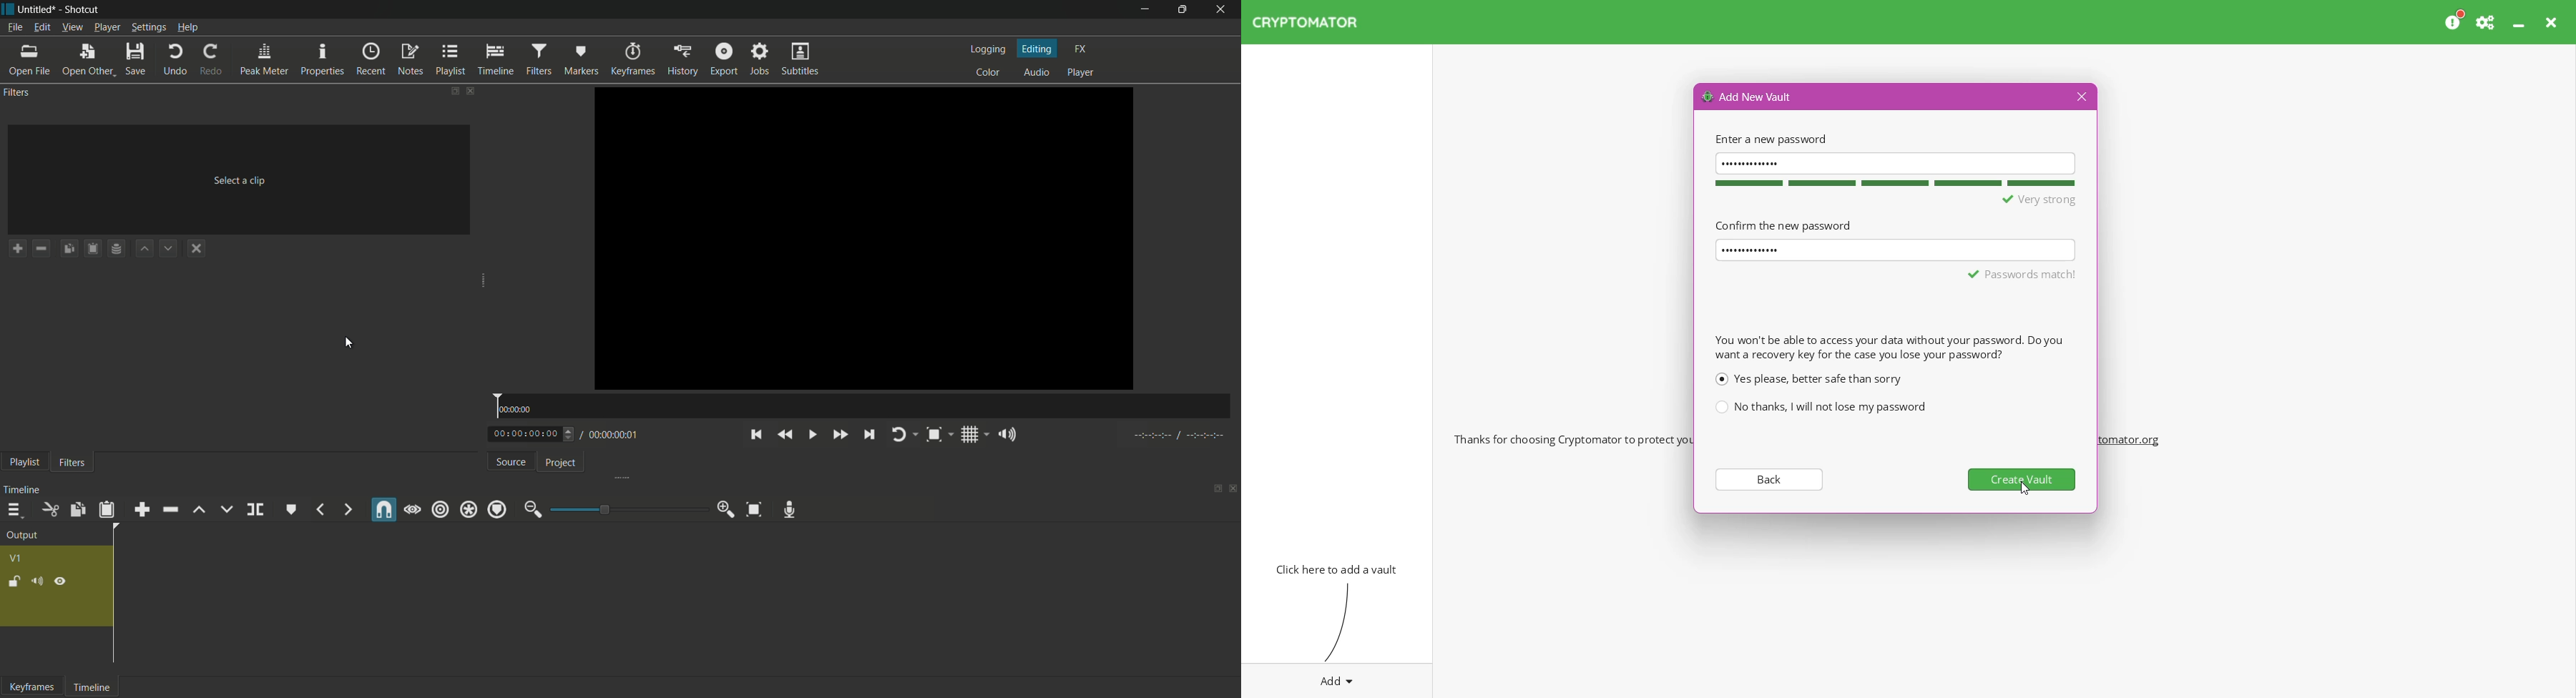 This screenshot has height=700, width=2576. Describe the element at coordinates (1820, 407) in the screenshot. I see `(un)check please, I will not lose my password` at that location.